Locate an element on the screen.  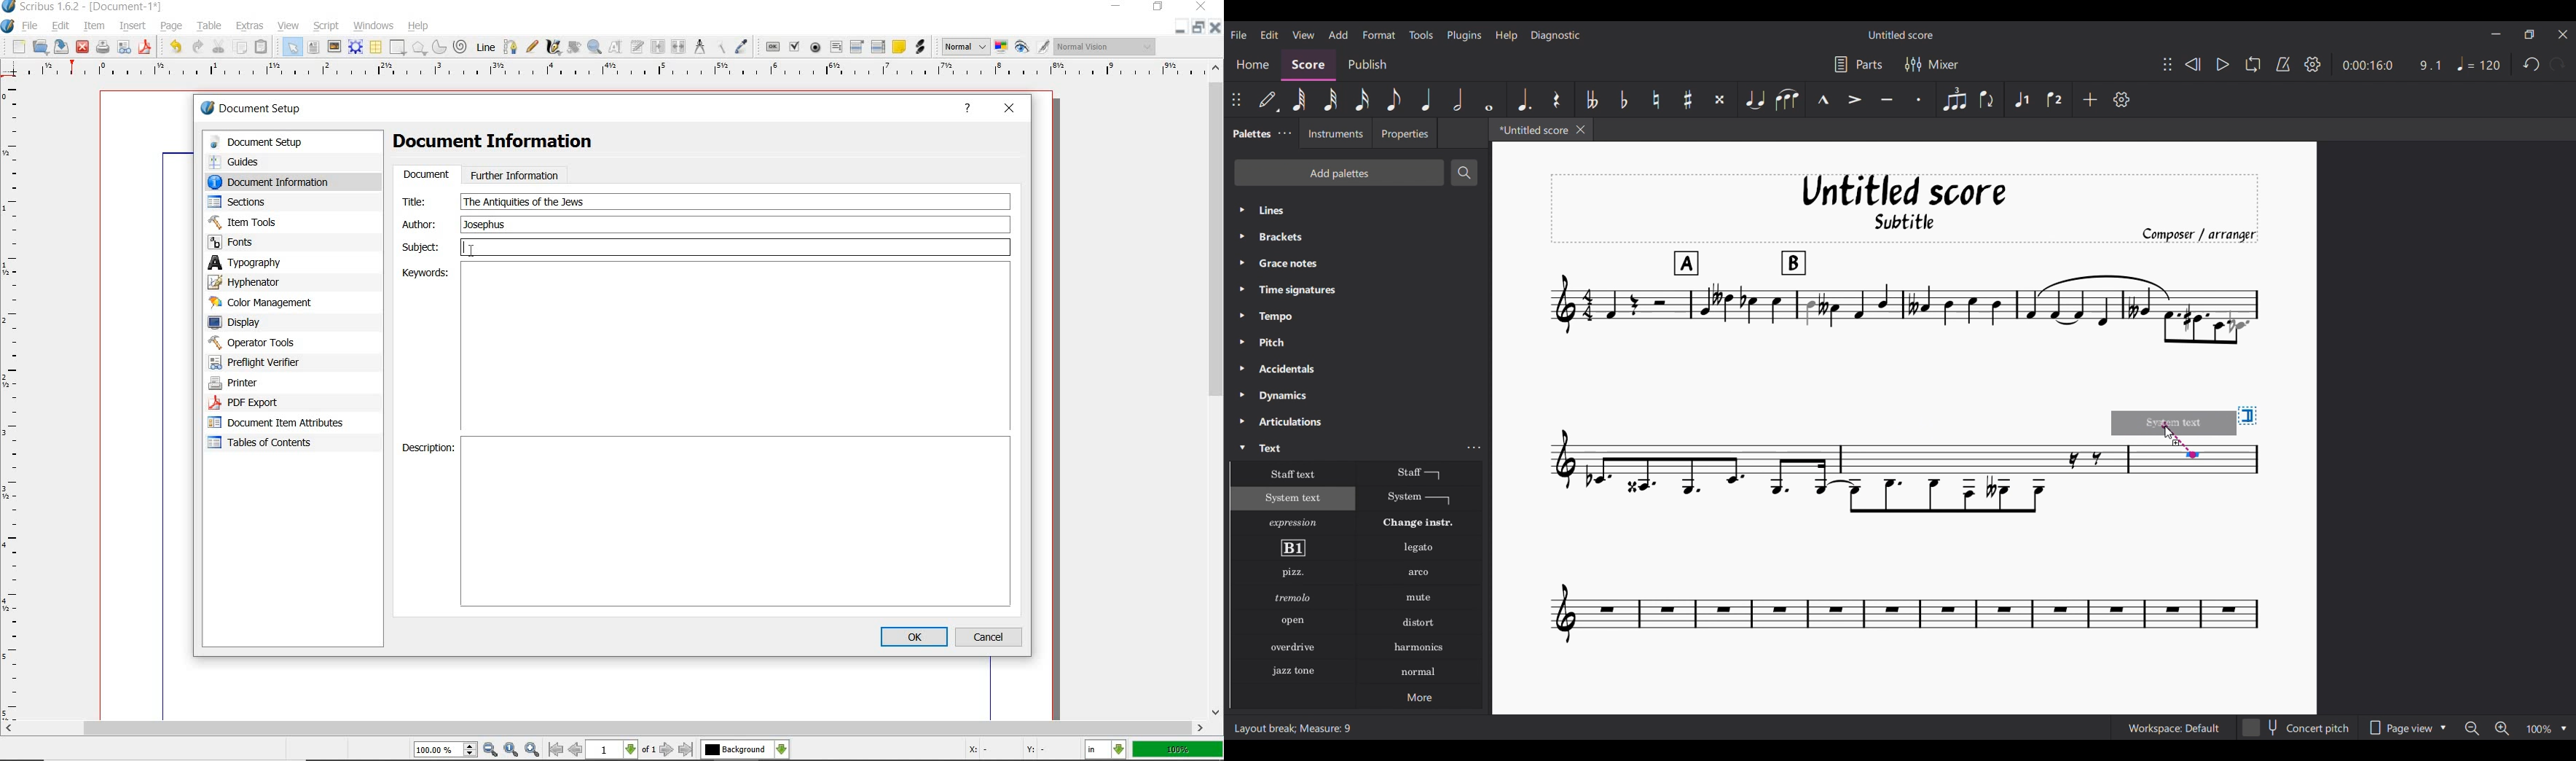
Toggle sharp is located at coordinates (1687, 99).